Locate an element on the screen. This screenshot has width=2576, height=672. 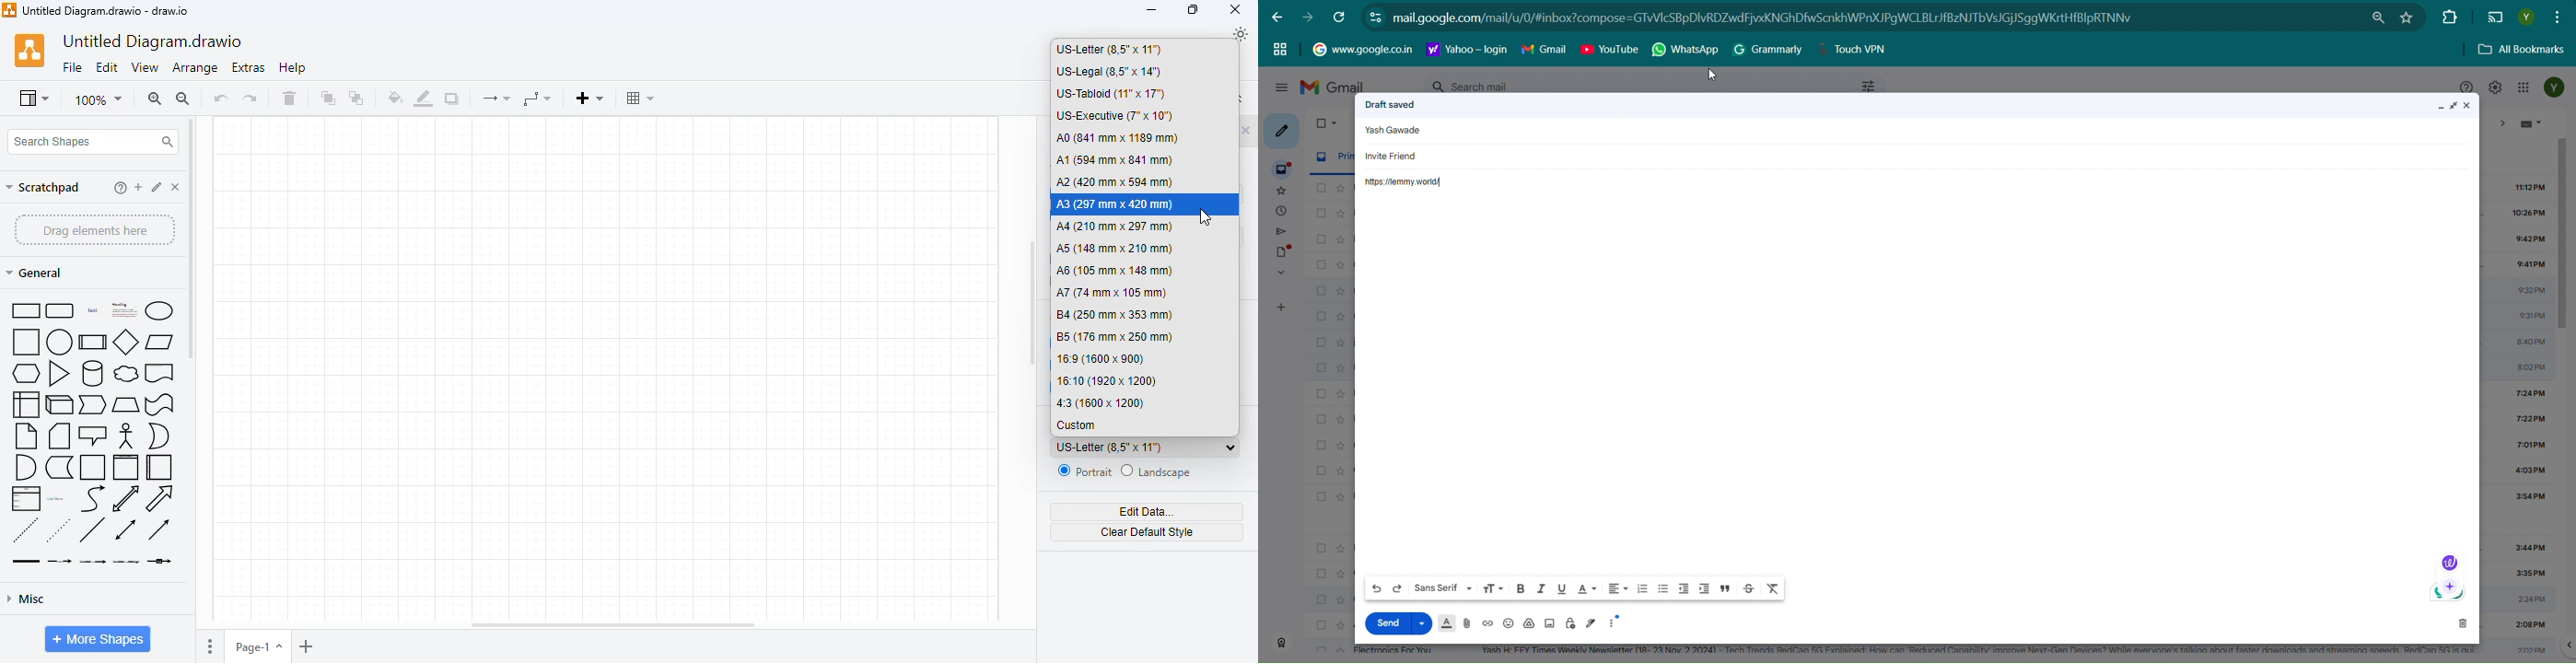
Text is located at coordinates (1391, 104).